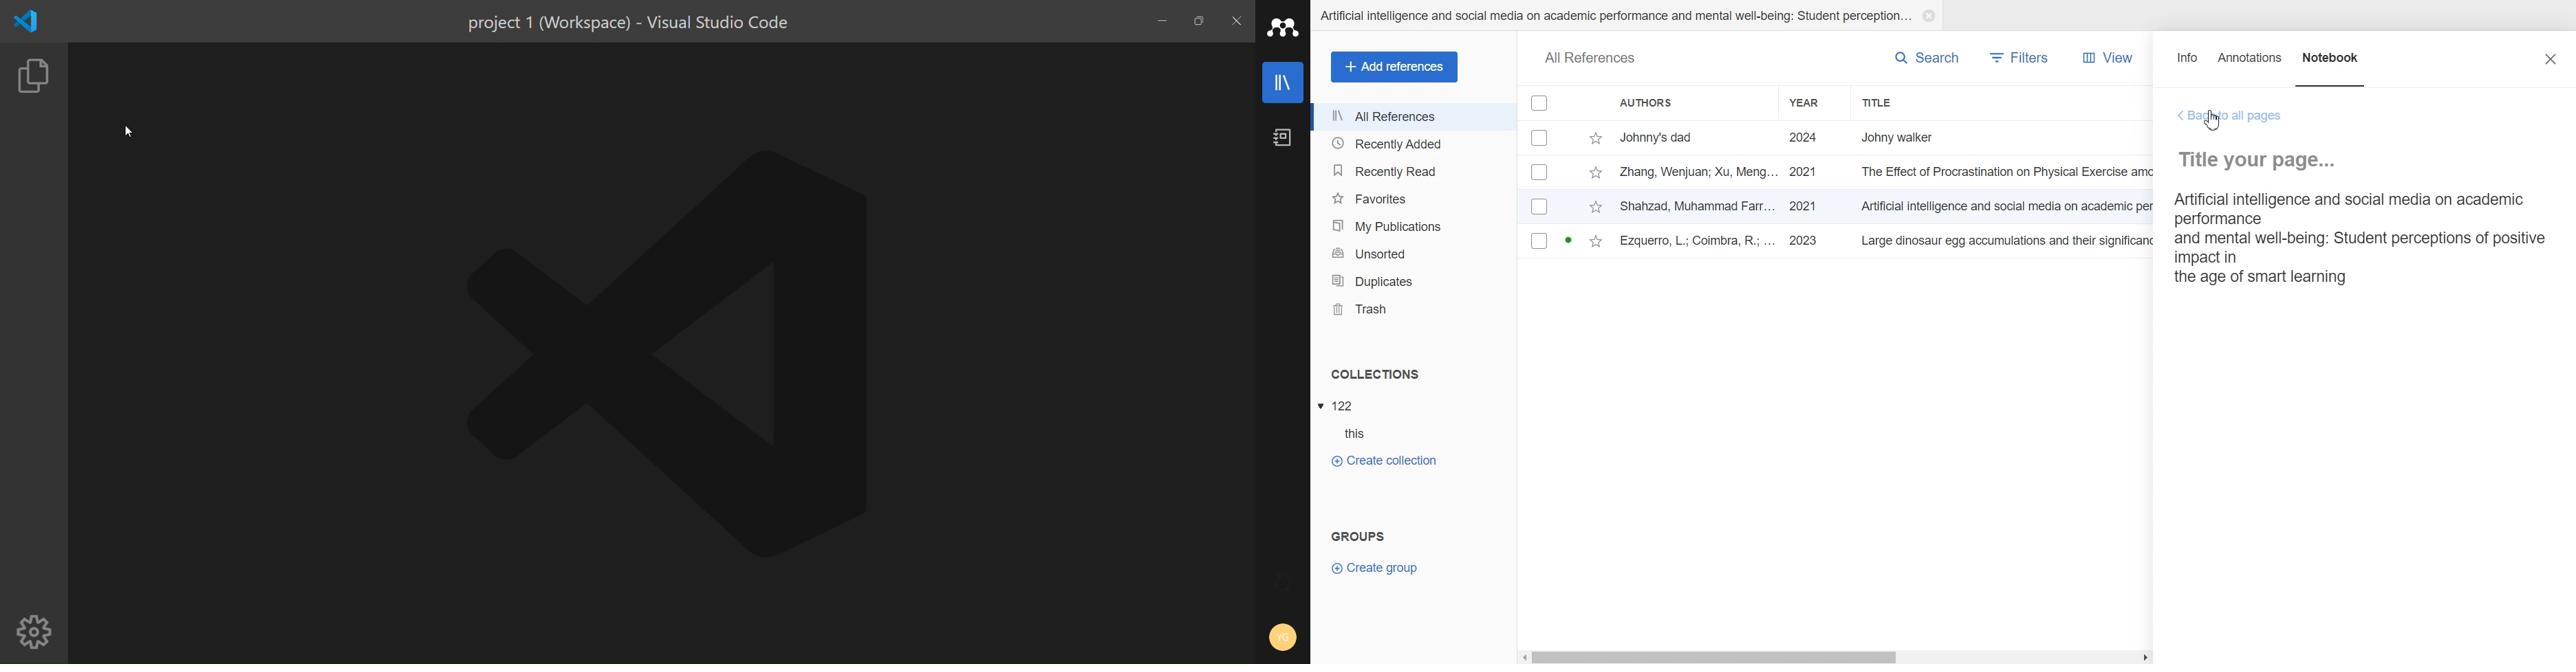  Describe the element at coordinates (1806, 241) in the screenshot. I see `2023` at that location.